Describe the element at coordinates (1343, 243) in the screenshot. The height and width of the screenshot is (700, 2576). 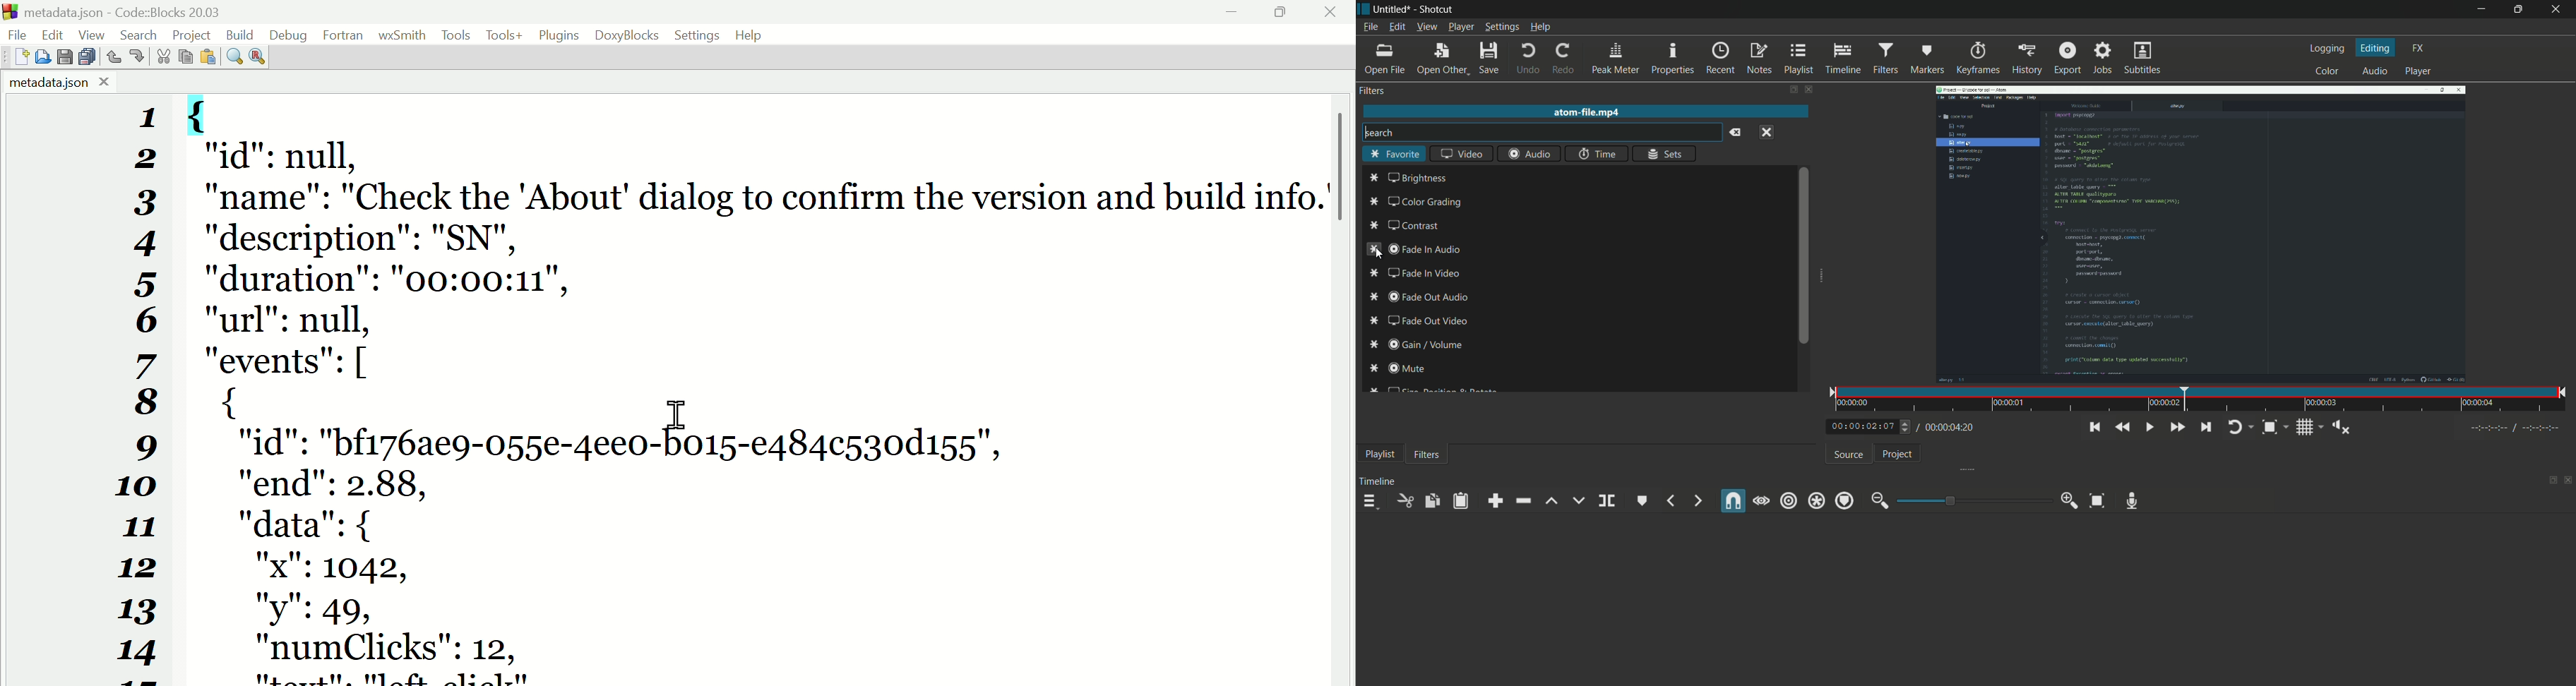
I see `vertical scroll bar` at that location.